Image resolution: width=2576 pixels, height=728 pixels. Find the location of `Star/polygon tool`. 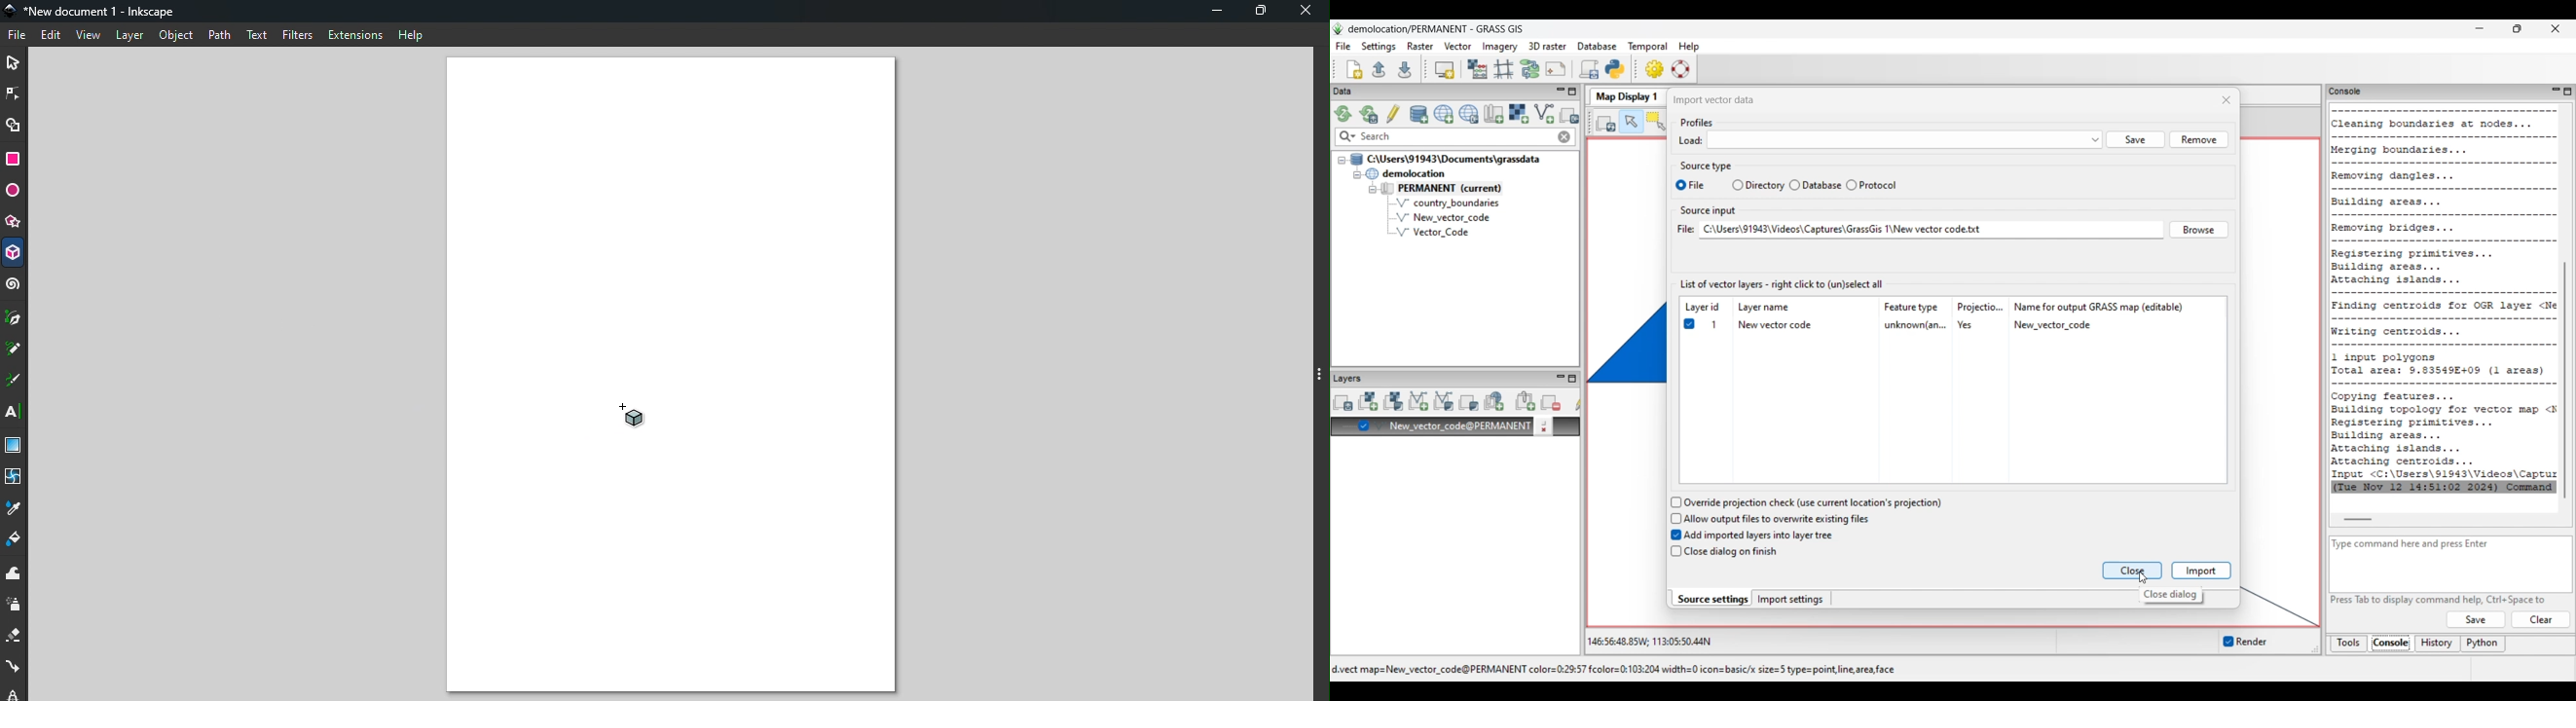

Star/polygon tool is located at coordinates (15, 219).